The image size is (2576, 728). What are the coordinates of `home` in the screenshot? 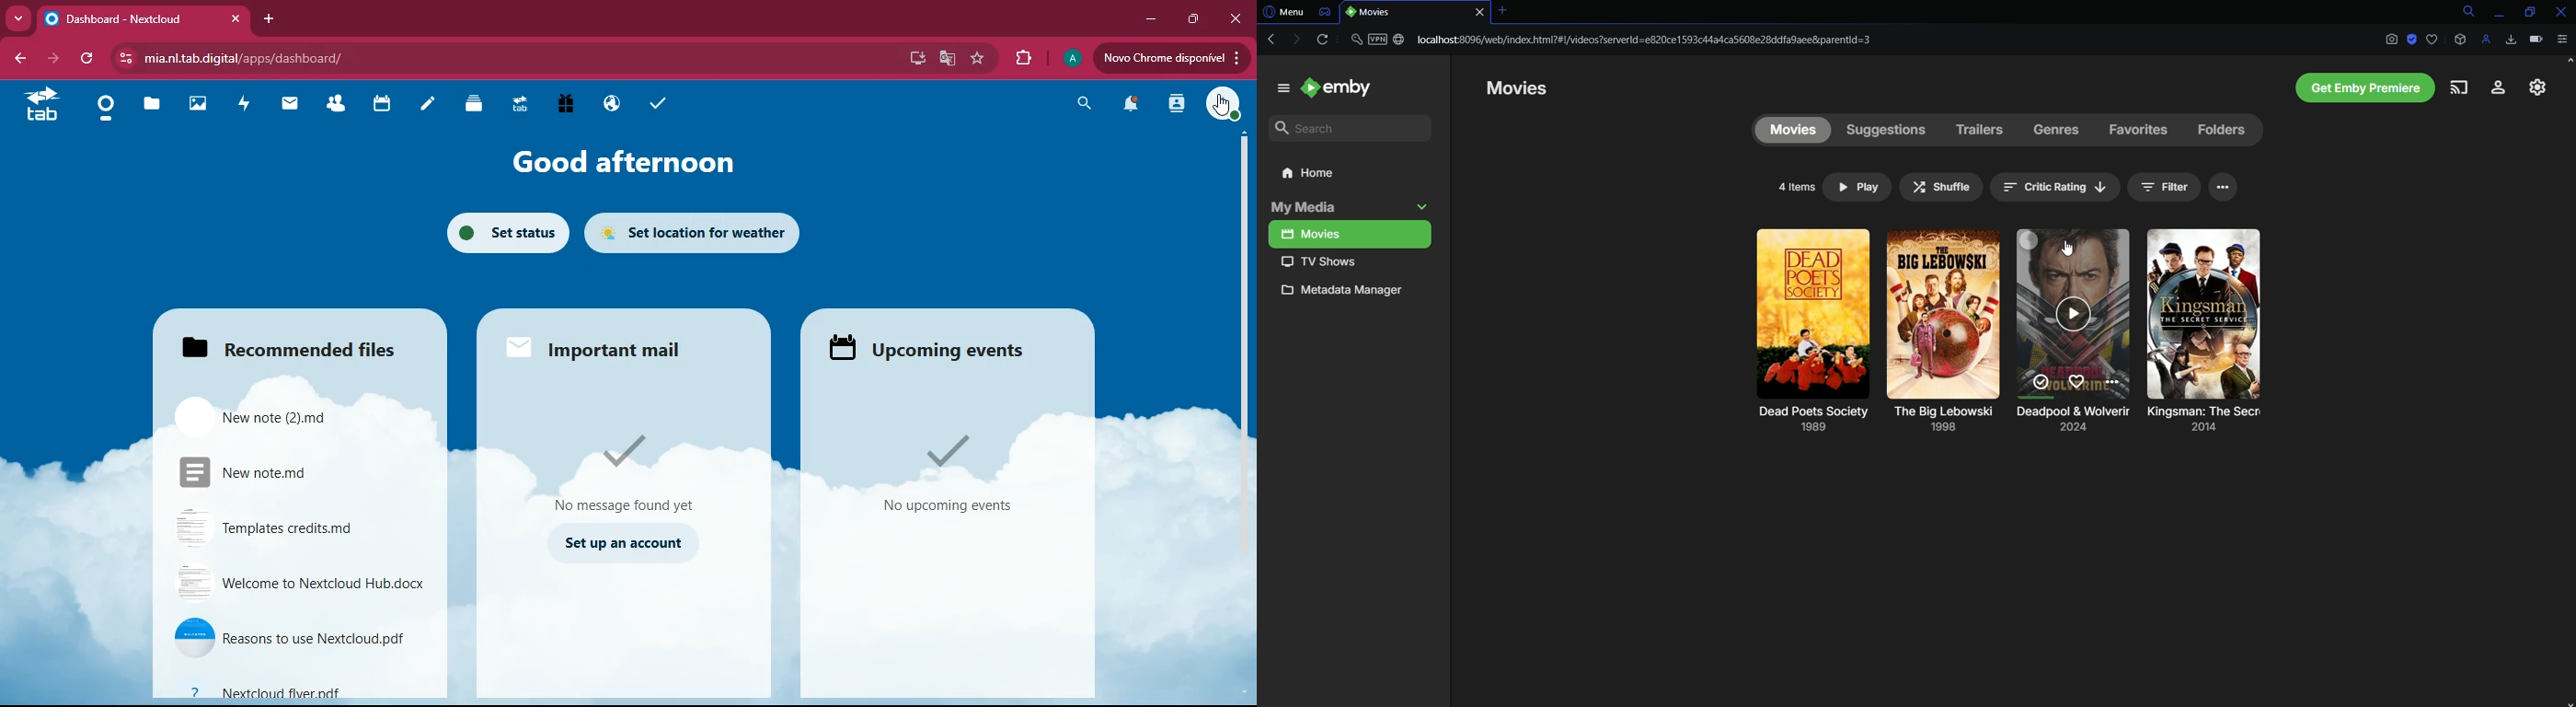 It's located at (105, 109).